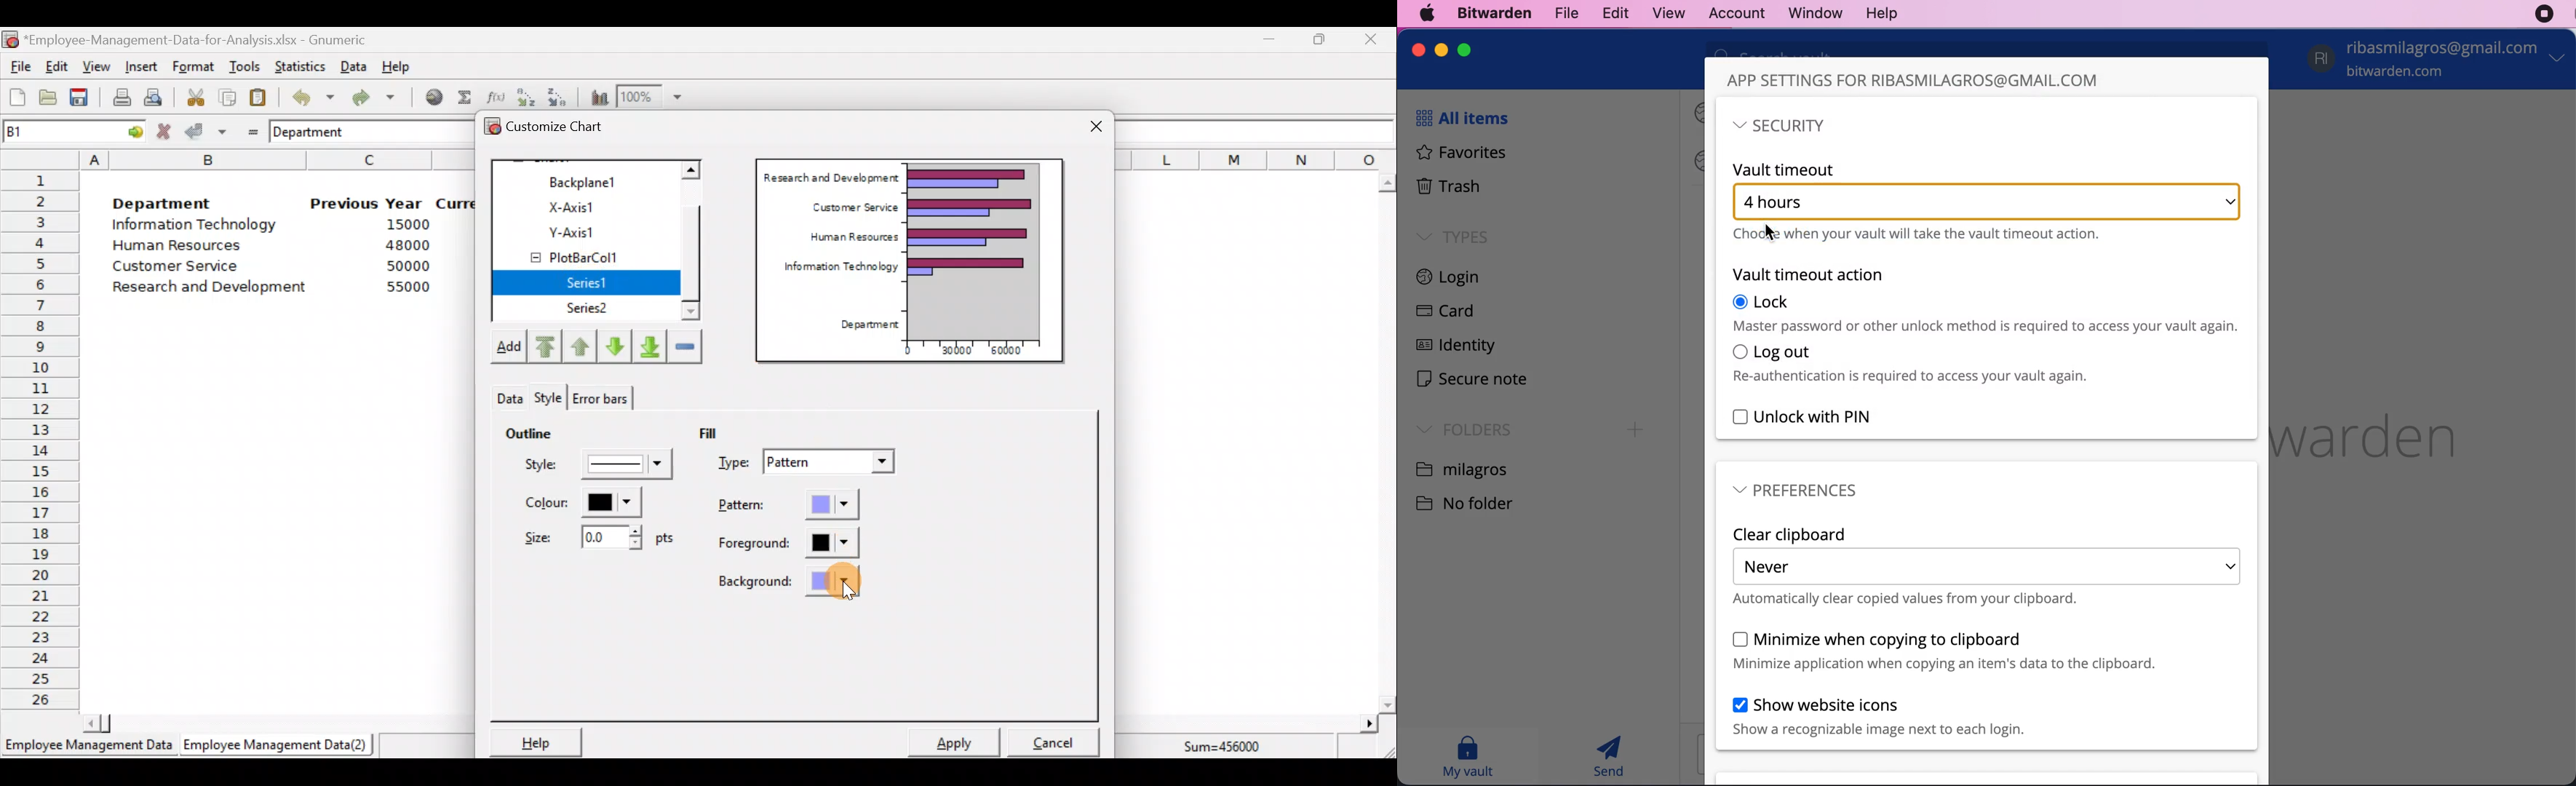 The width and height of the screenshot is (2576, 812). I want to click on Sort in descending order, so click(558, 96).